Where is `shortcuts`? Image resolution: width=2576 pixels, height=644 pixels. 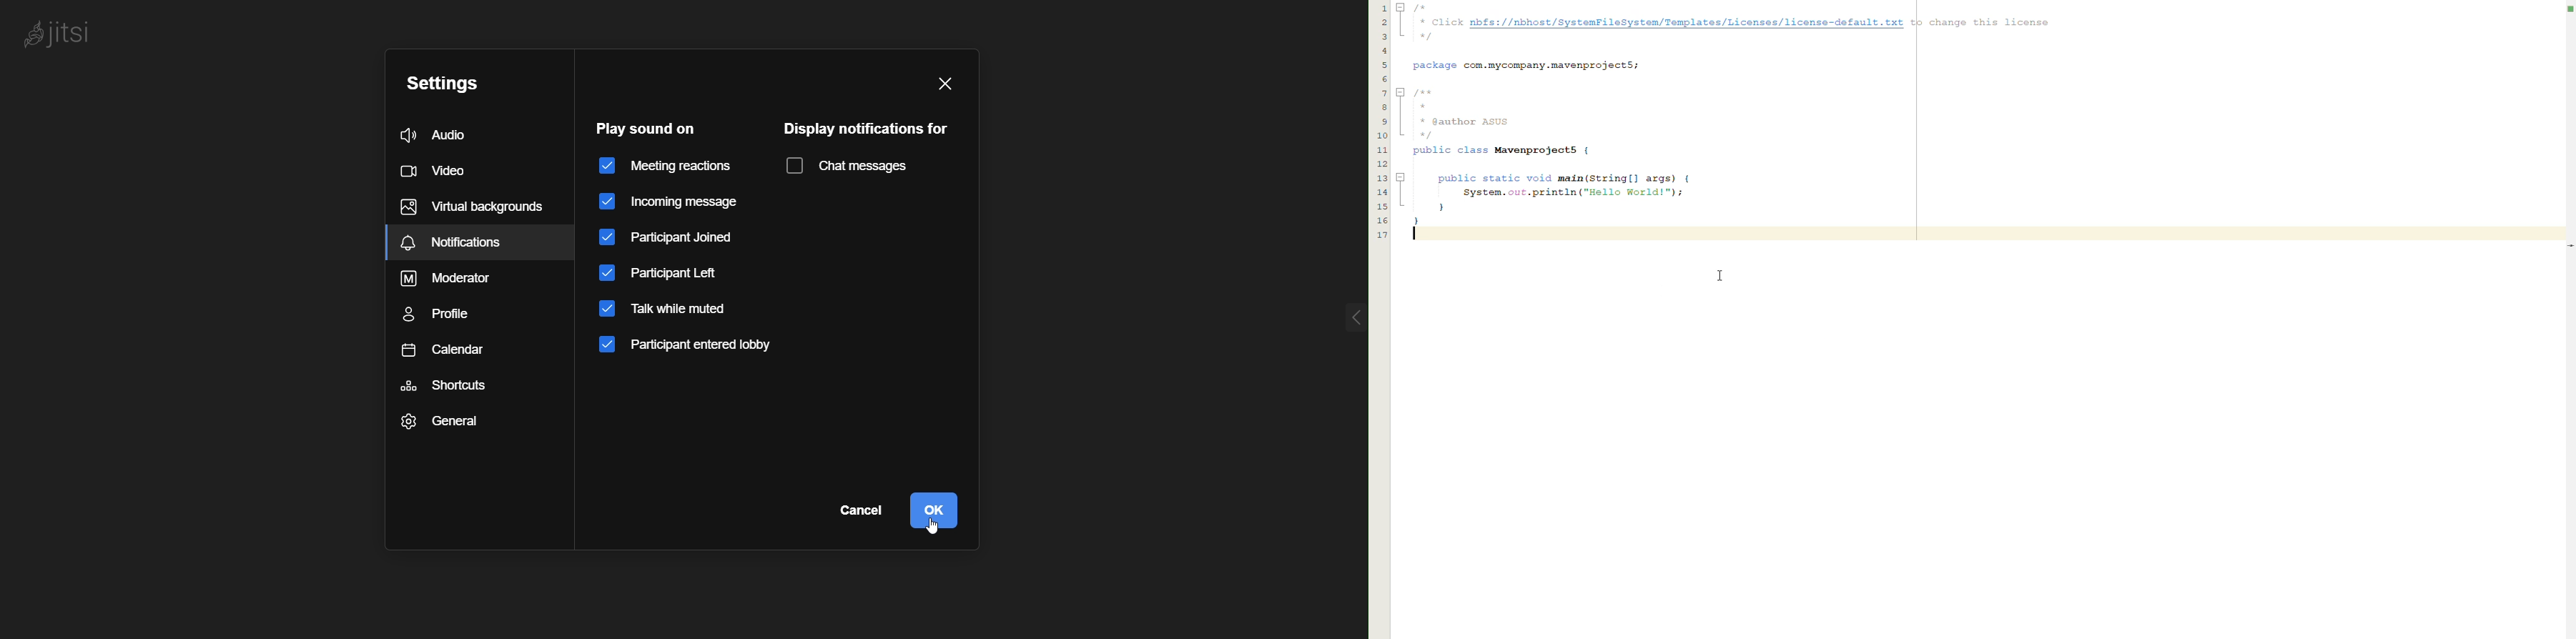
shortcuts is located at coordinates (450, 386).